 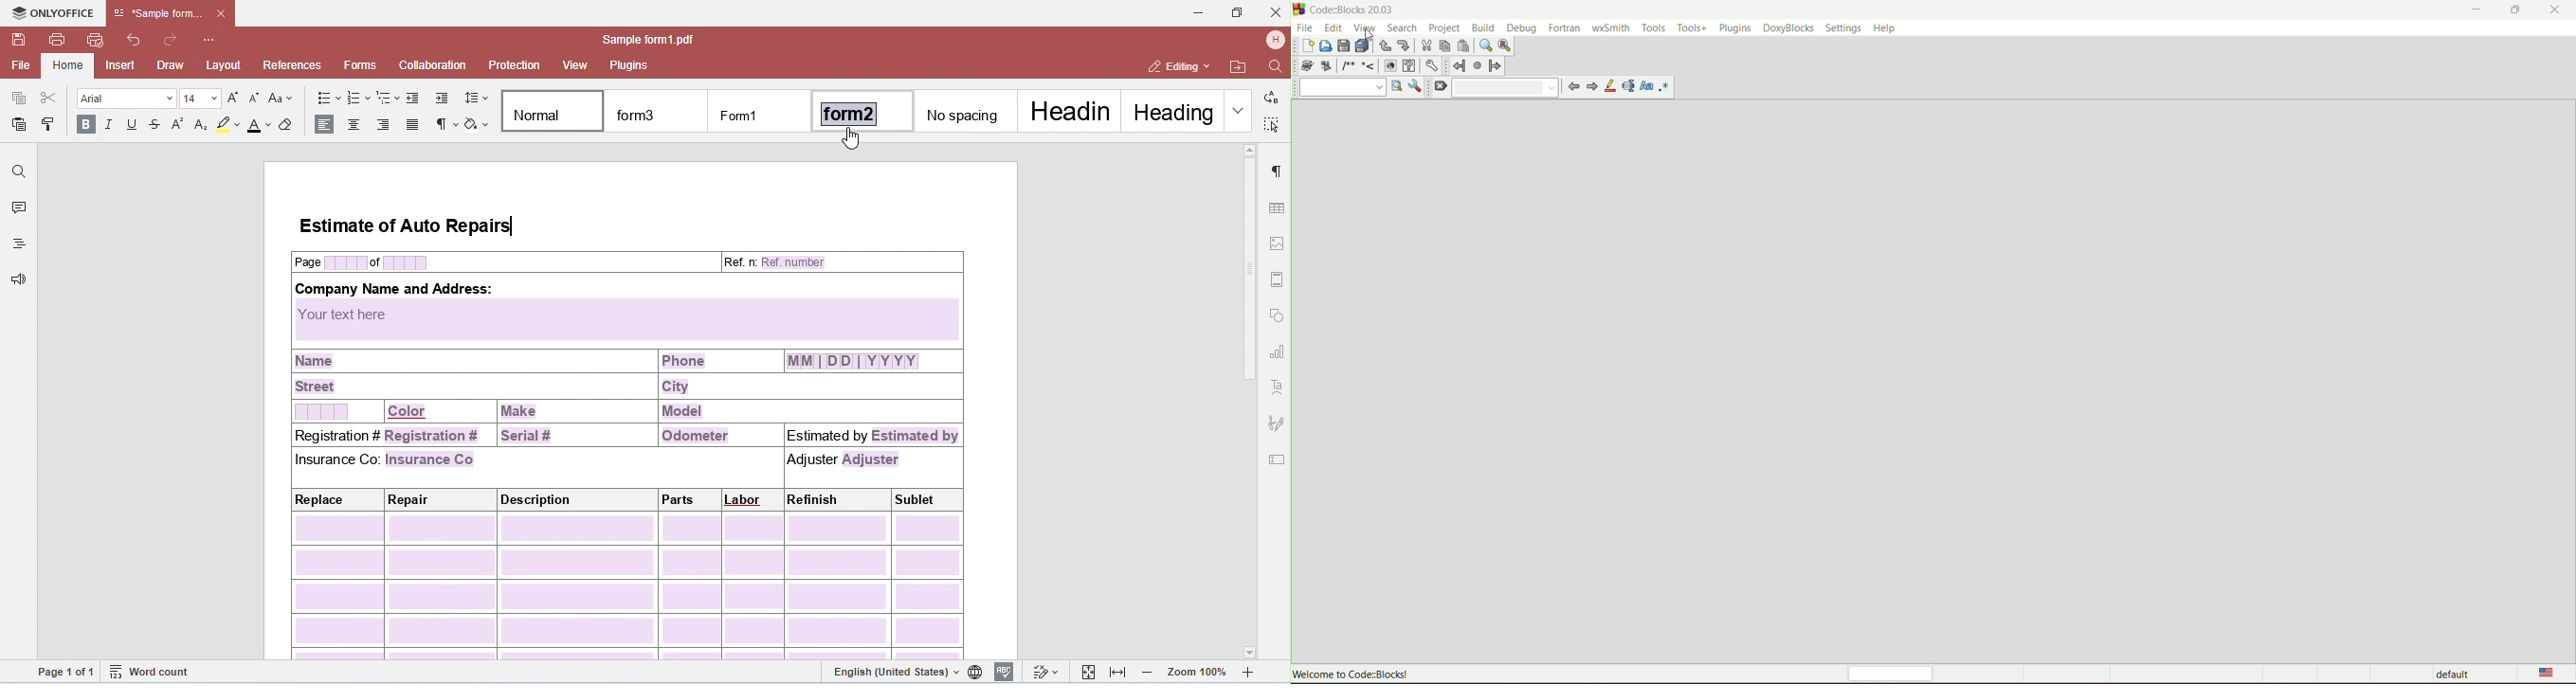 I want to click on settings, so click(x=1843, y=28).